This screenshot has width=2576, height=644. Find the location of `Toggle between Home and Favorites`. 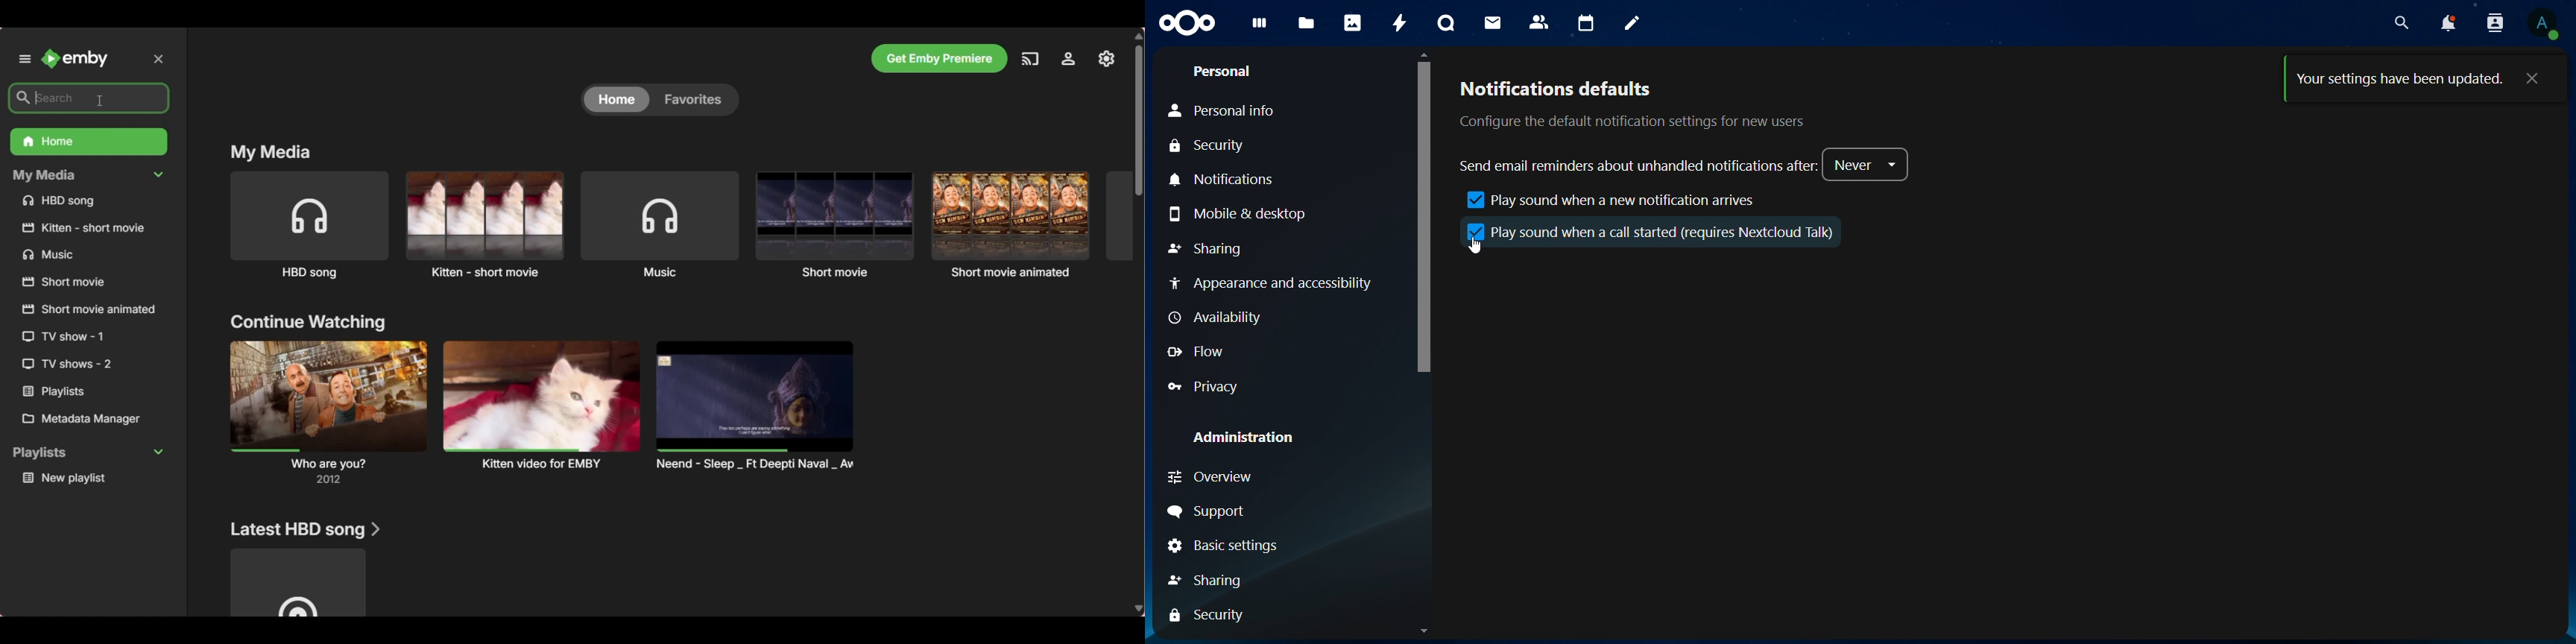

Toggle between Home and Favorites is located at coordinates (659, 100).